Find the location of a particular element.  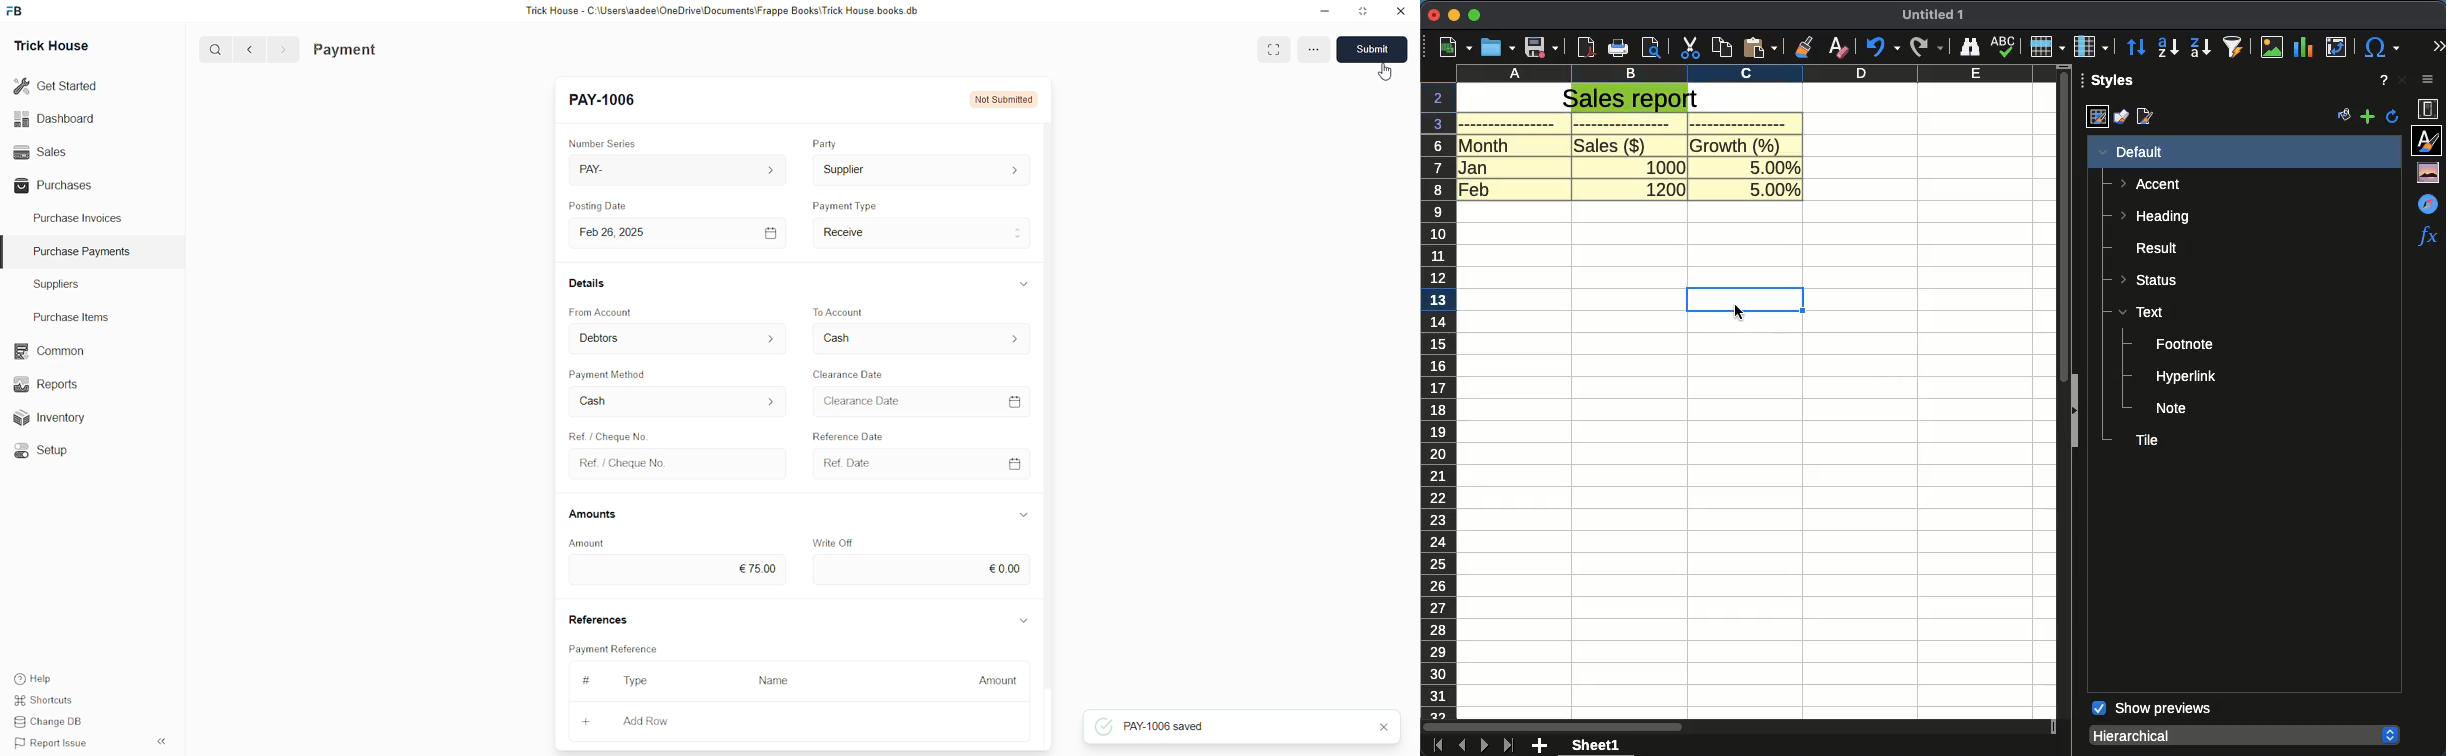

+ is located at coordinates (585, 722).